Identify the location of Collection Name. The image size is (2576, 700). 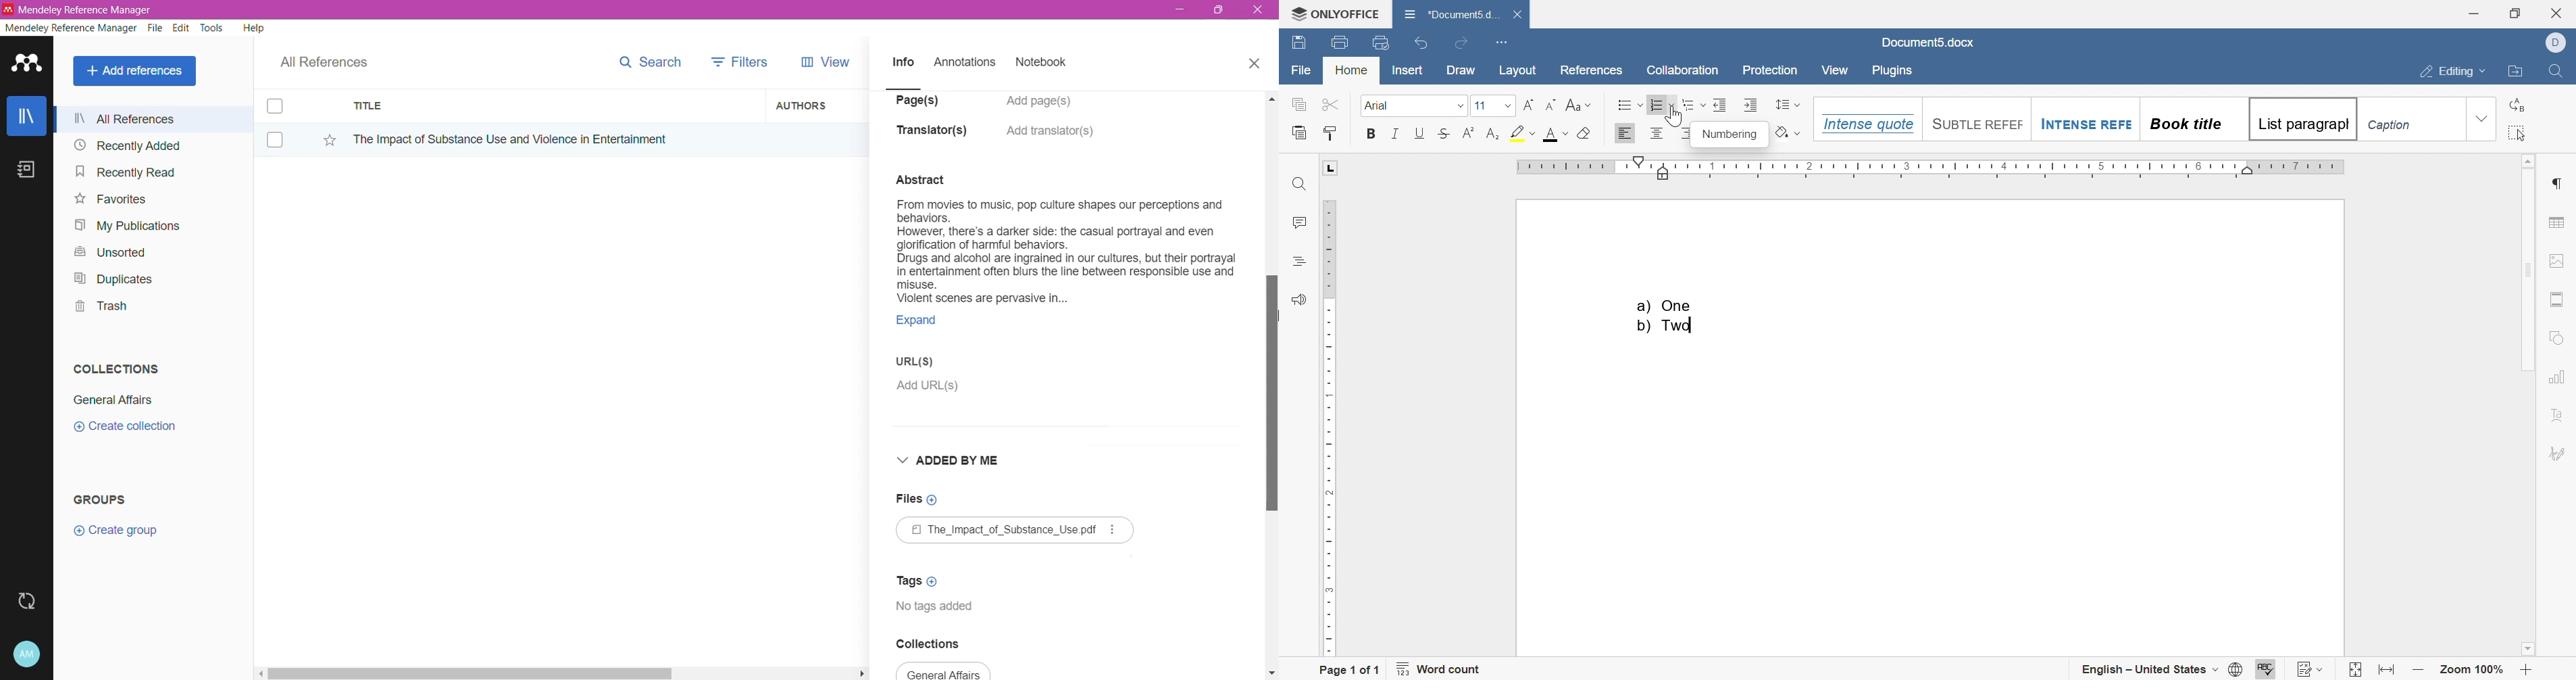
(111, 400).